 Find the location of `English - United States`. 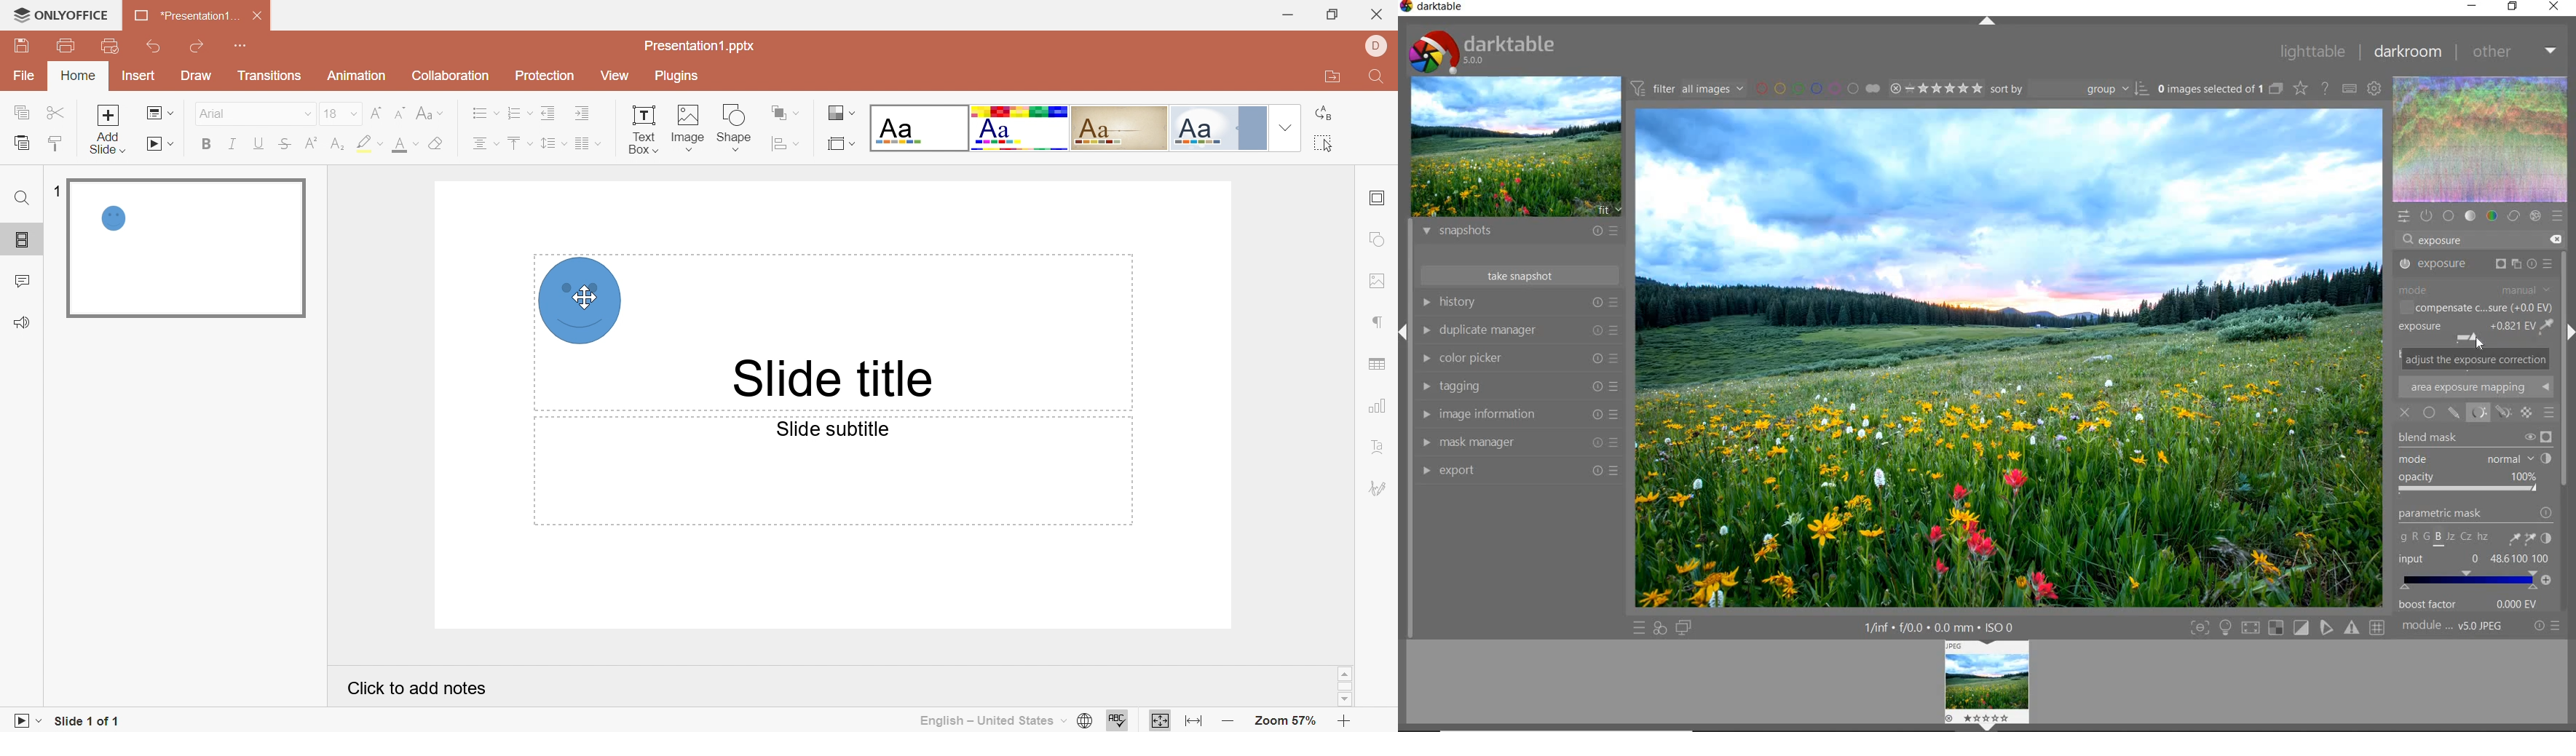

English - United States is located at coordinates (993, 720).